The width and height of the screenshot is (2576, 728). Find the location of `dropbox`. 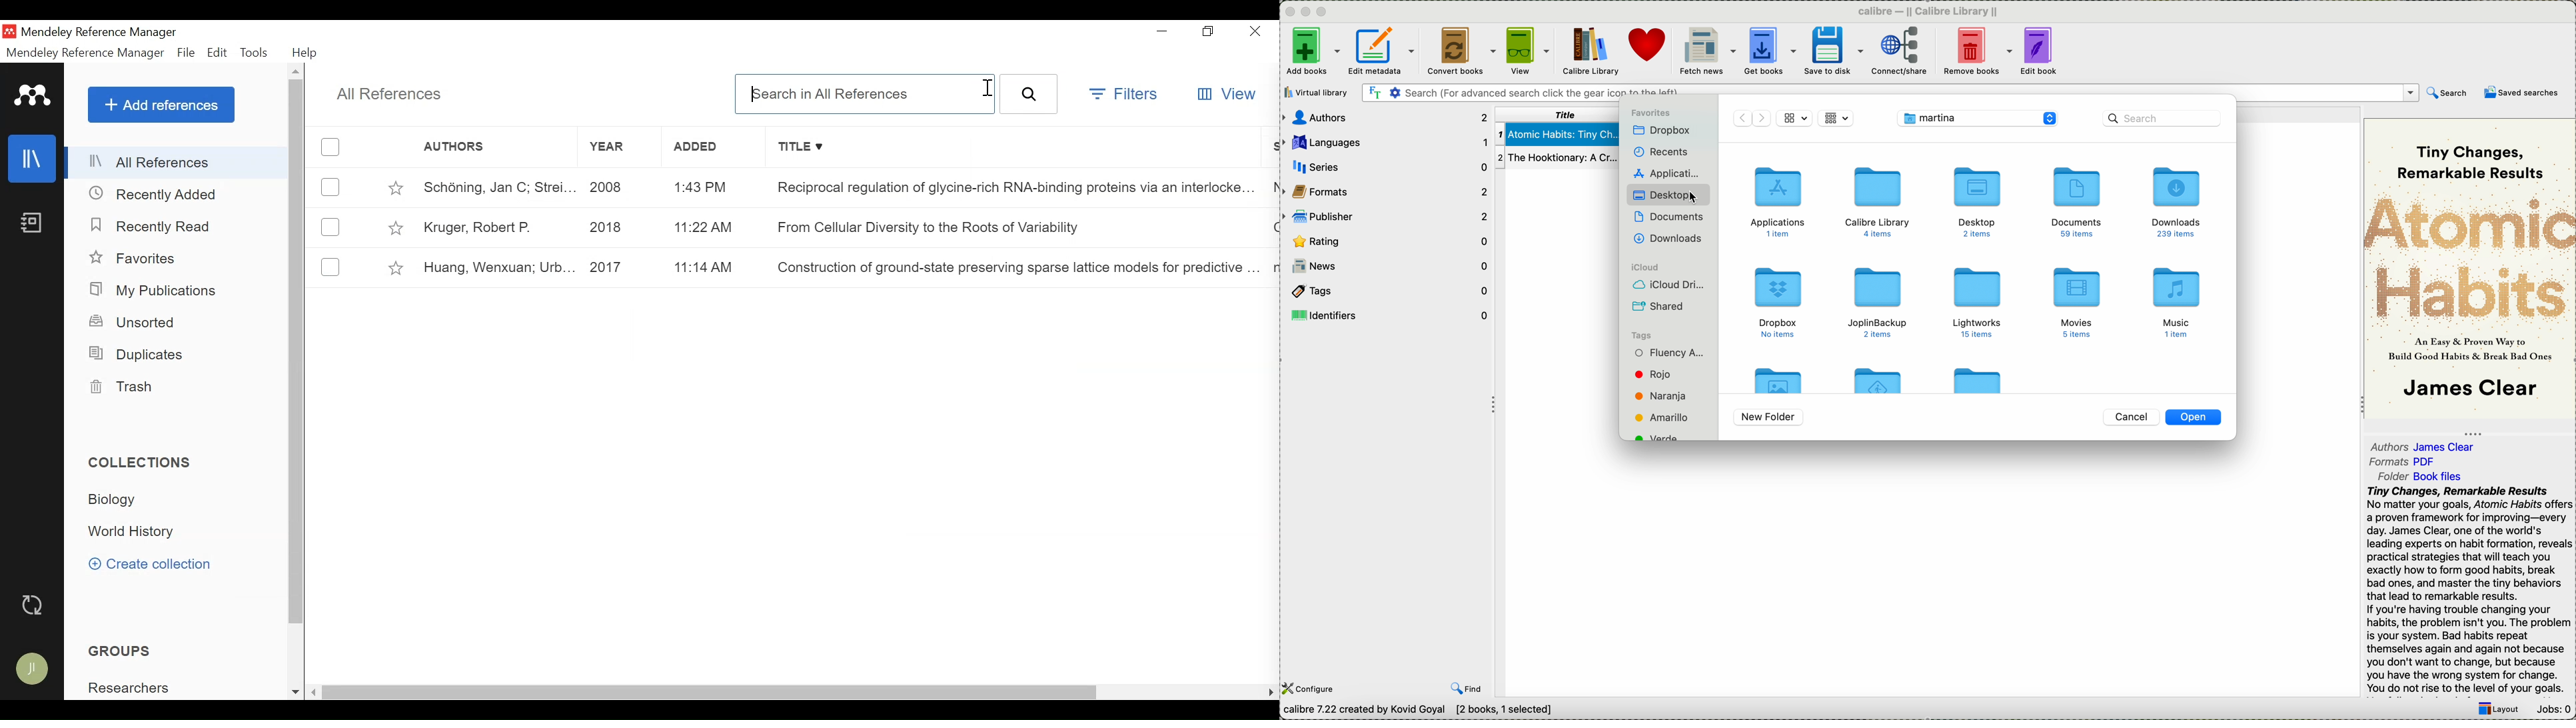

dropbox is located at coordinates (1777, 301).